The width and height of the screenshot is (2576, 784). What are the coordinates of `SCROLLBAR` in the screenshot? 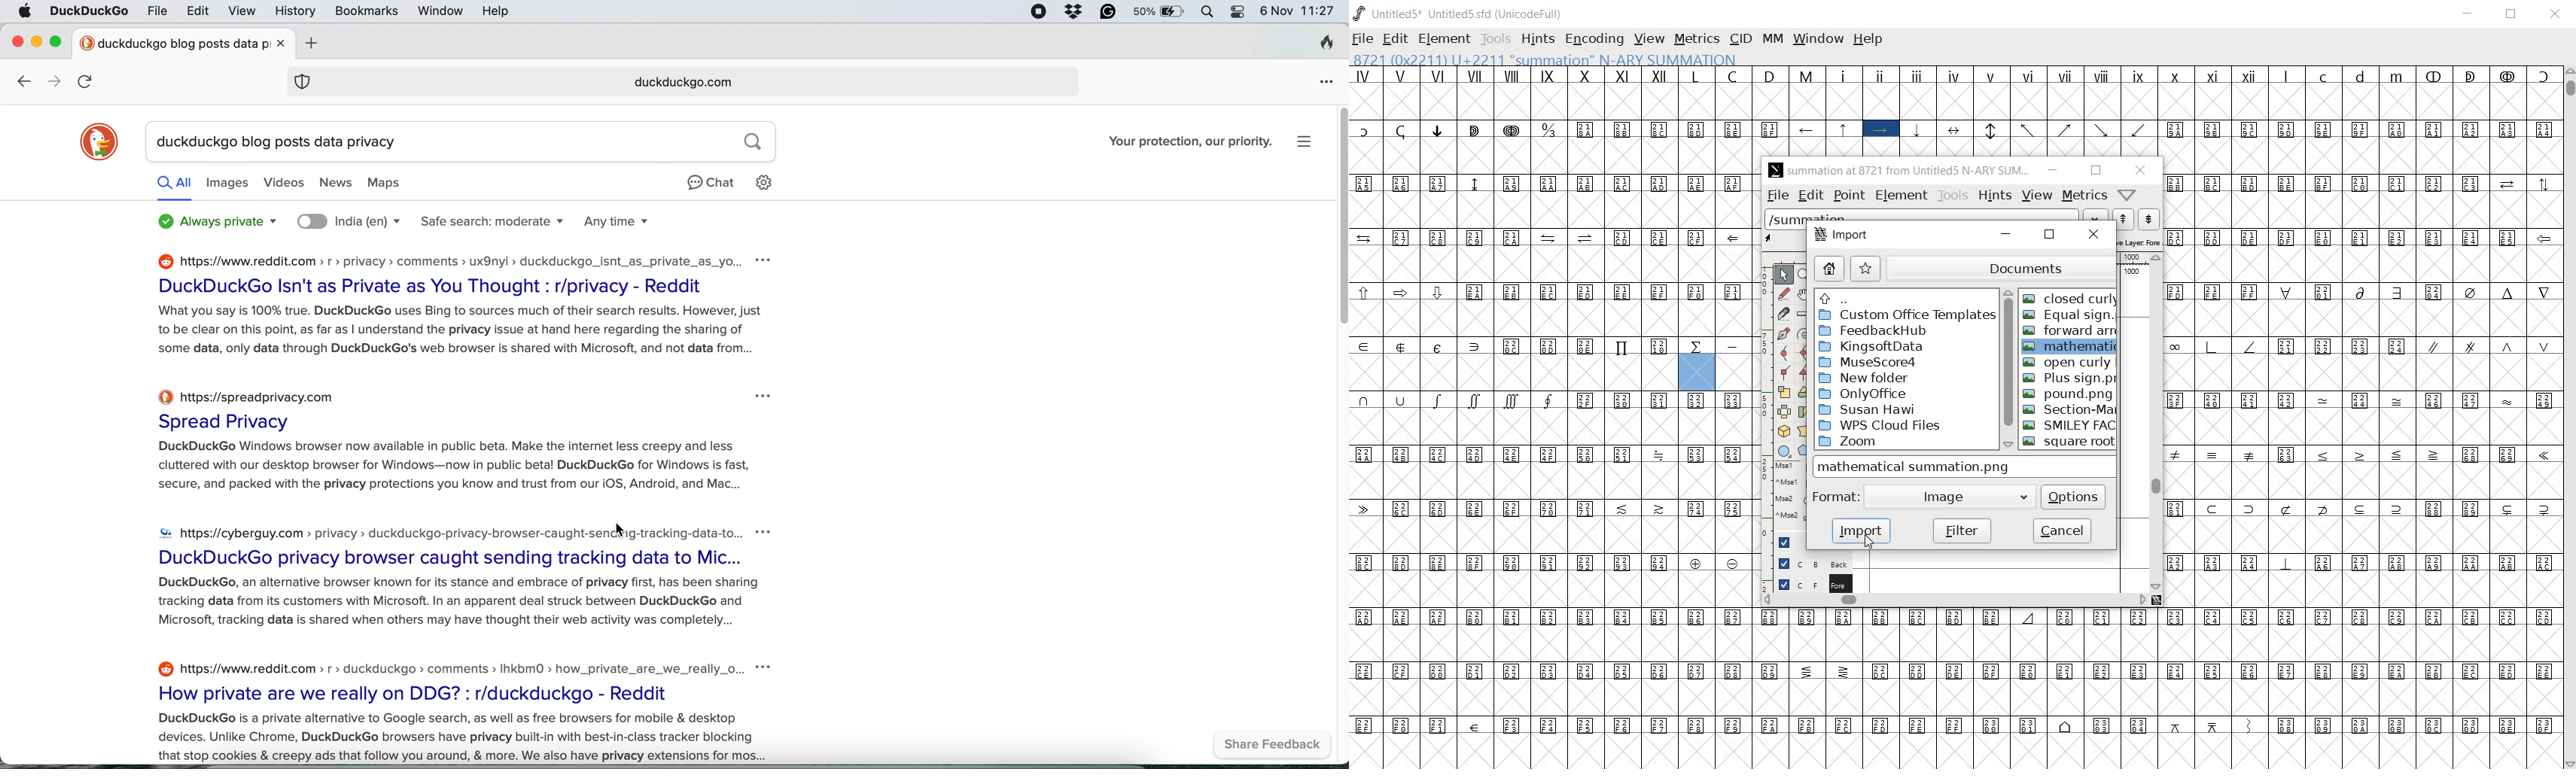 It's located at (2568, 416).